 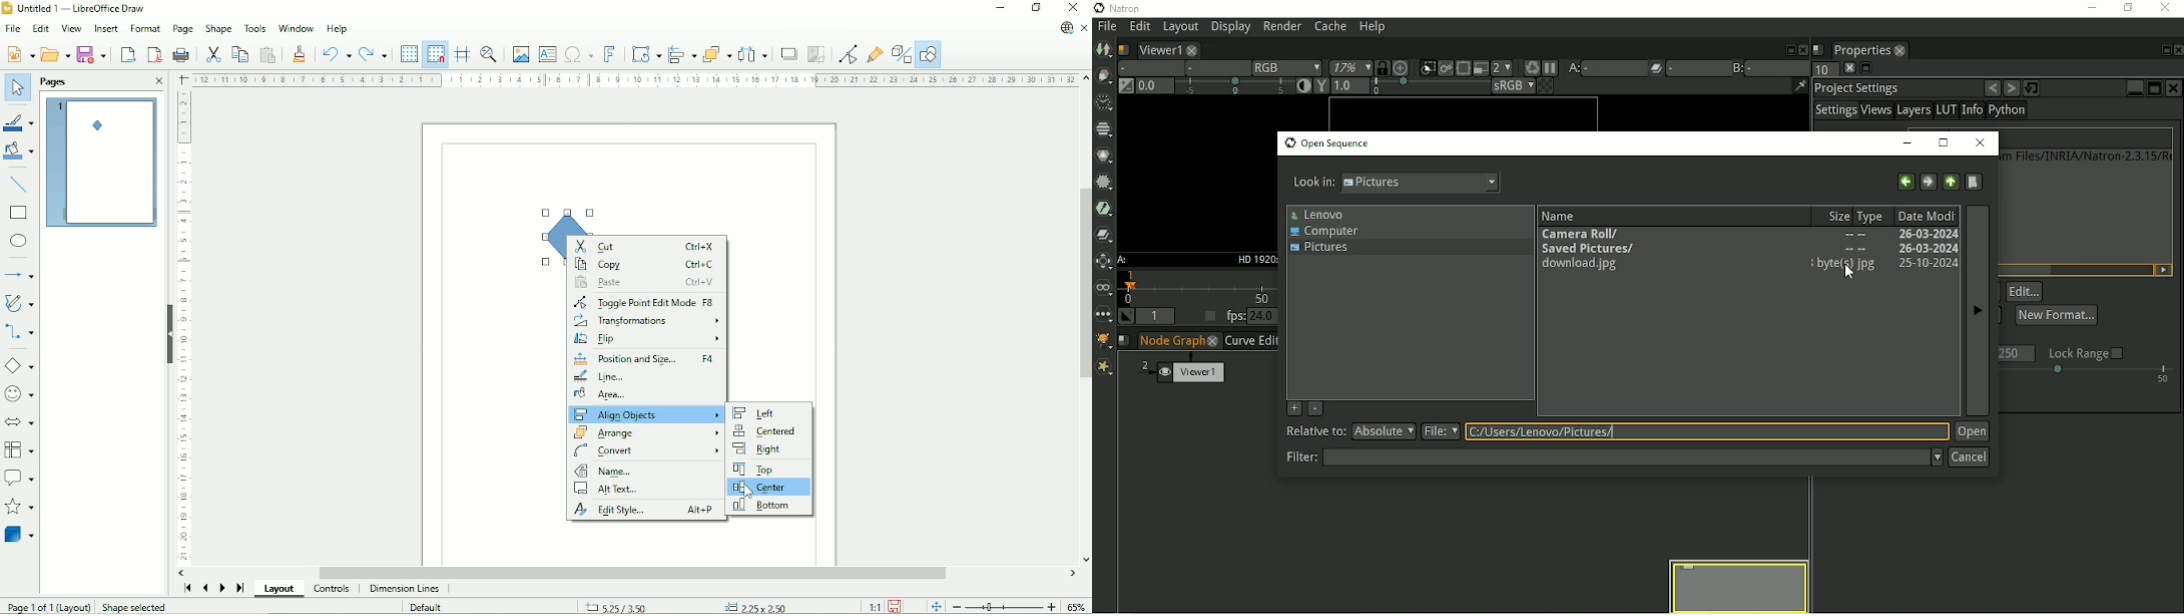 I want to click on Show gluepoint functions, so click(x=875, y=53).